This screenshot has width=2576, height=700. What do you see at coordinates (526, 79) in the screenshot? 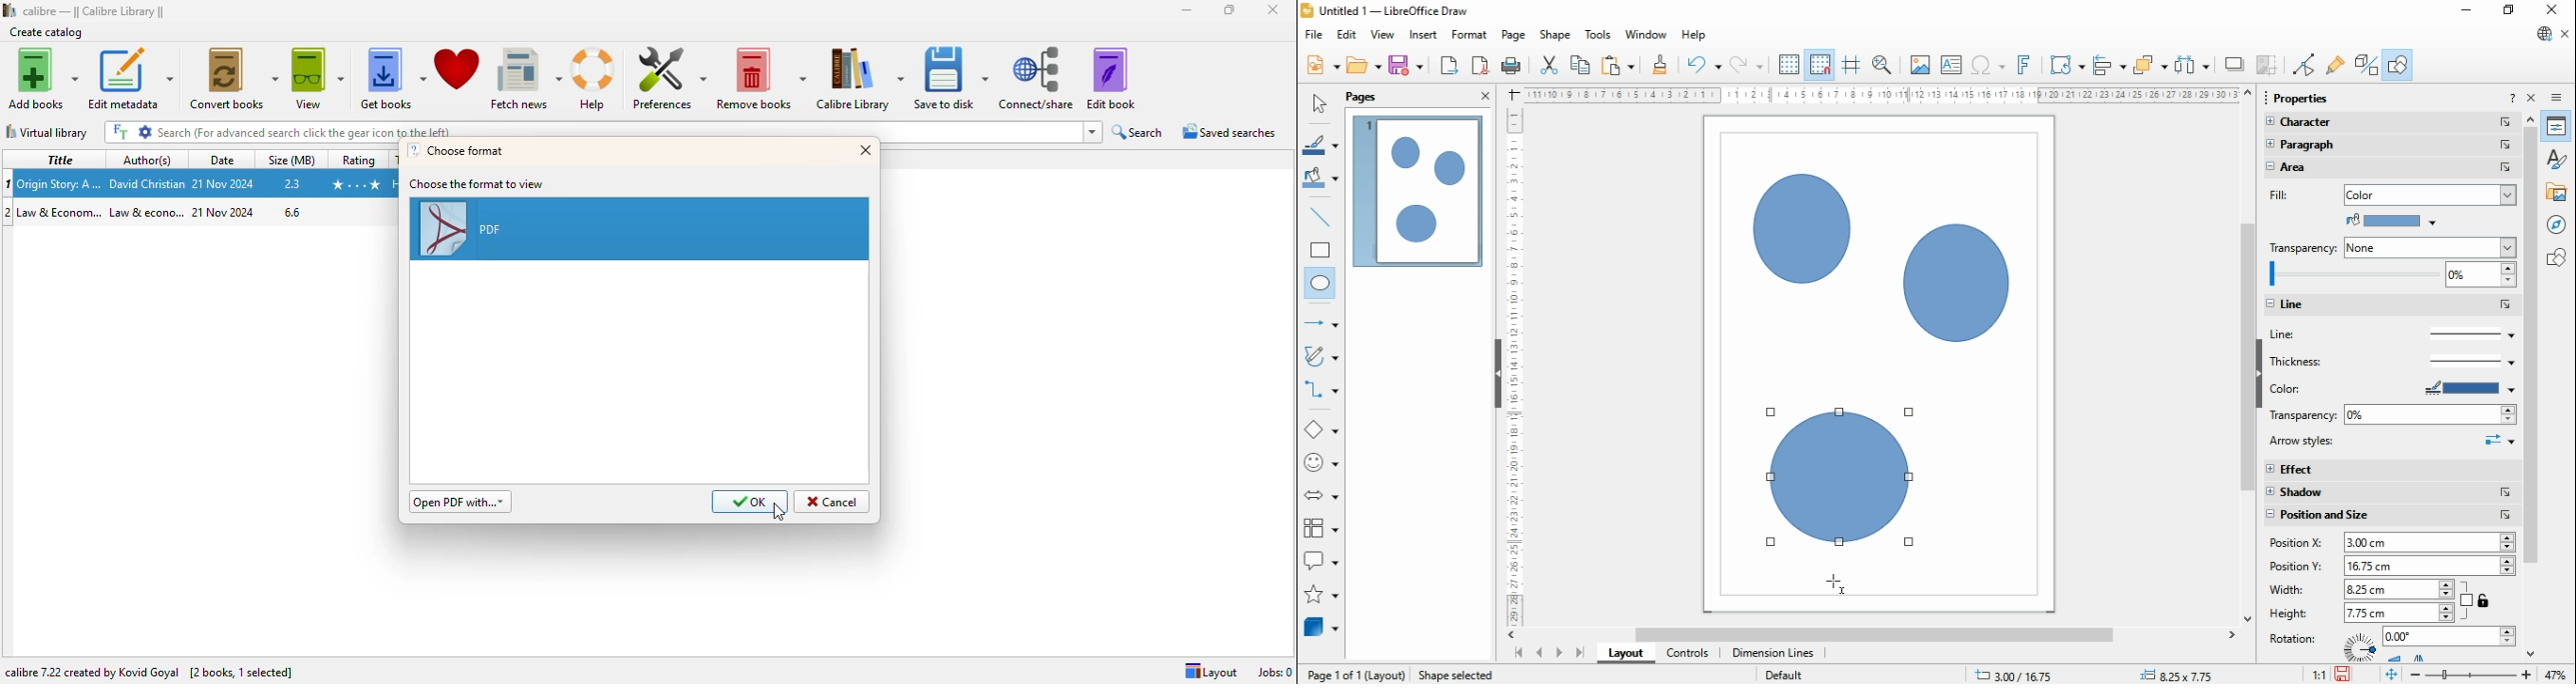
I see `fetch news` at bounding box center [526, 79].